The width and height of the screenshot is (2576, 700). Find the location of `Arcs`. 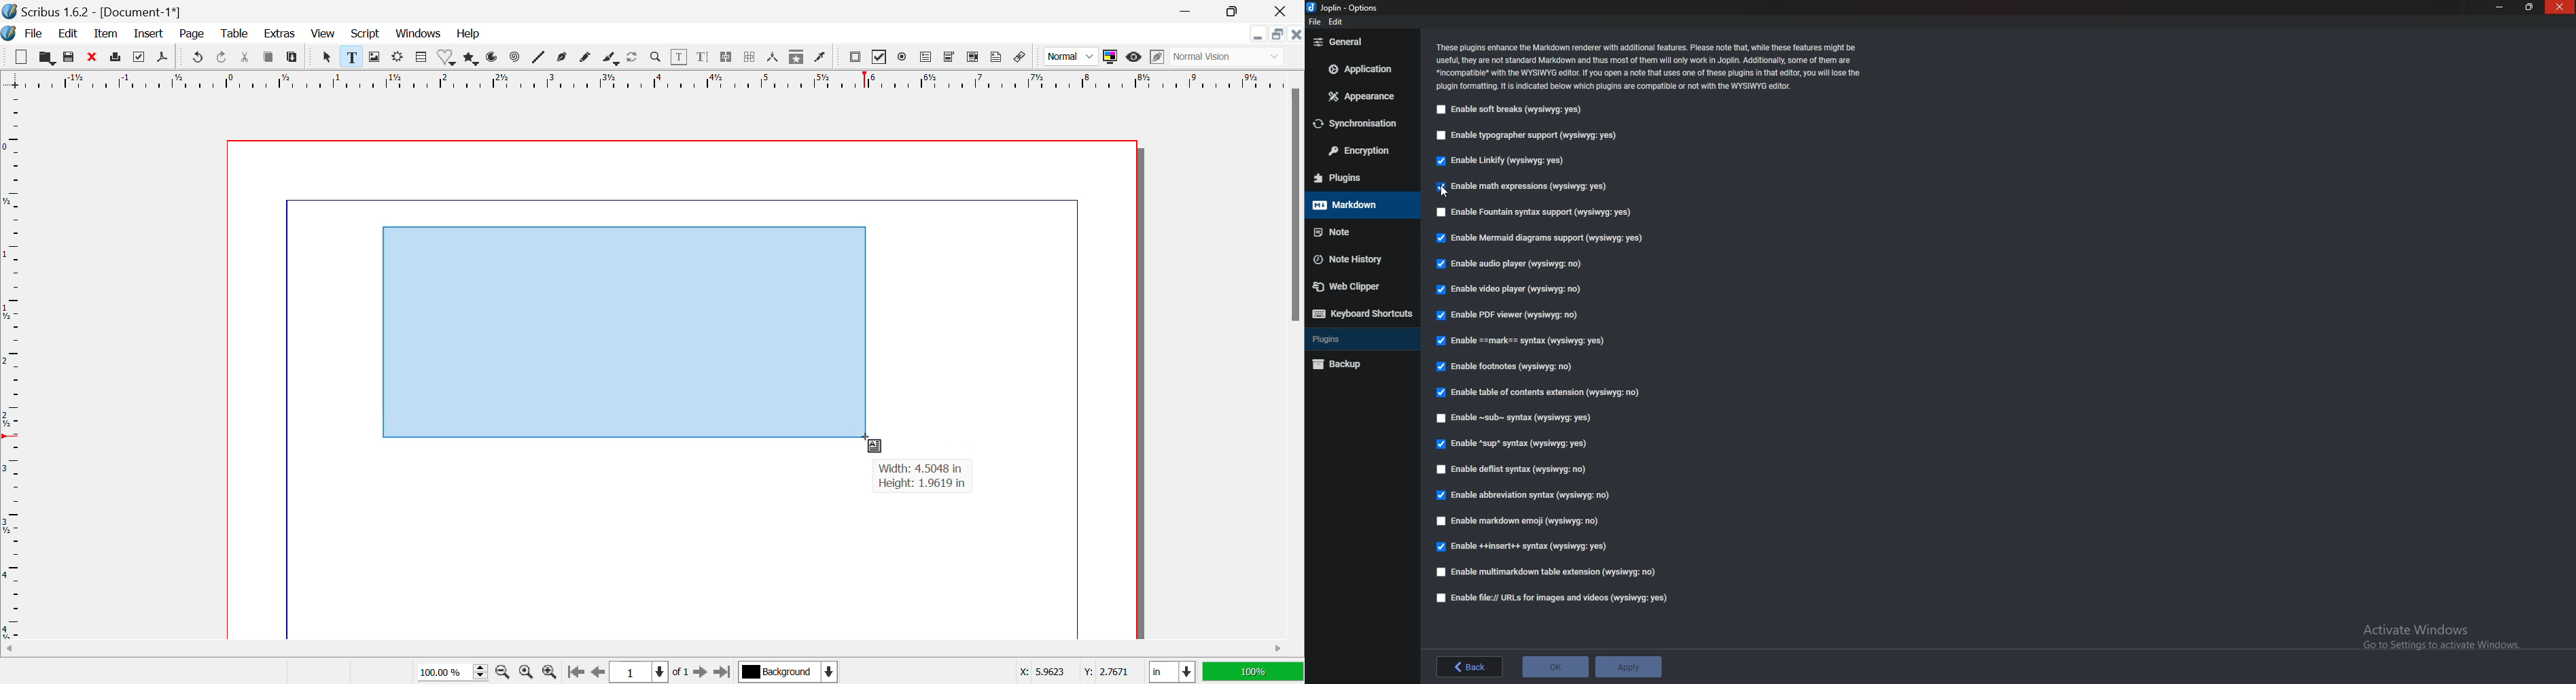

Arcs is located at coordinates (494, 59).